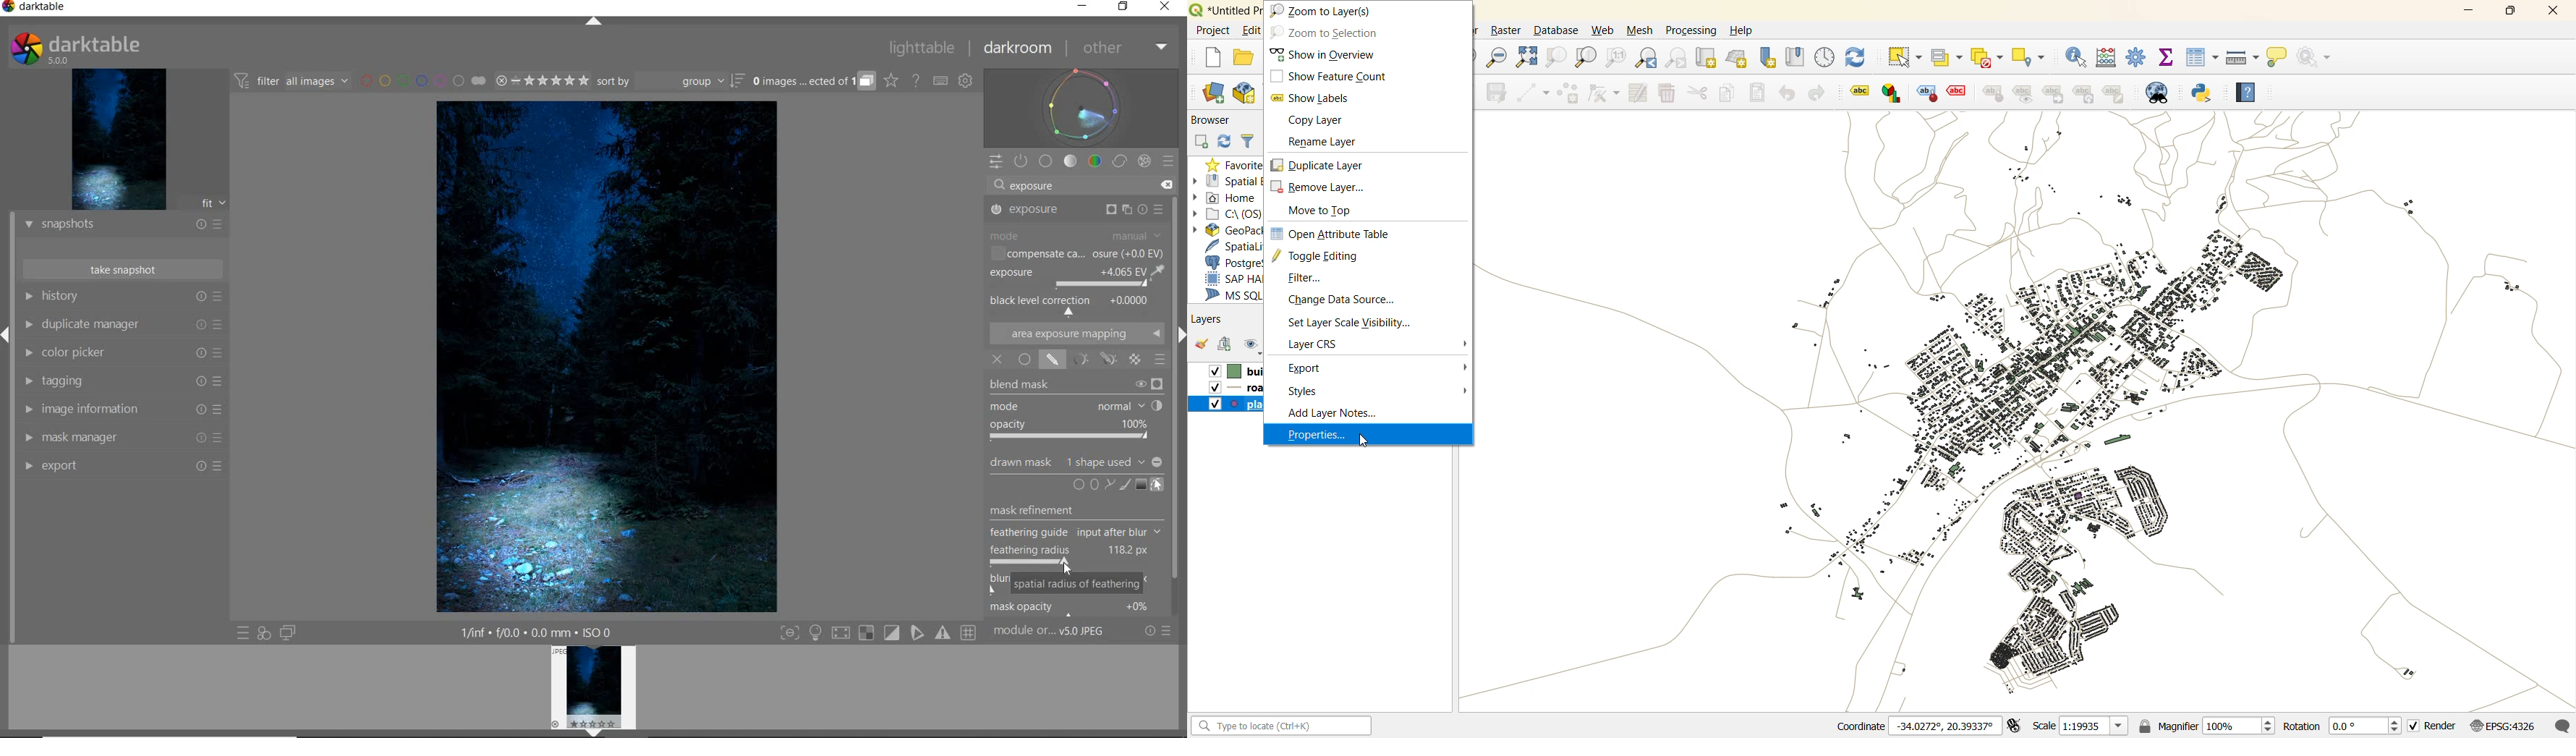  Describe the element at coordinates (1093, 359) in the screenshot. I see `MASK OPTIONS` at that location.